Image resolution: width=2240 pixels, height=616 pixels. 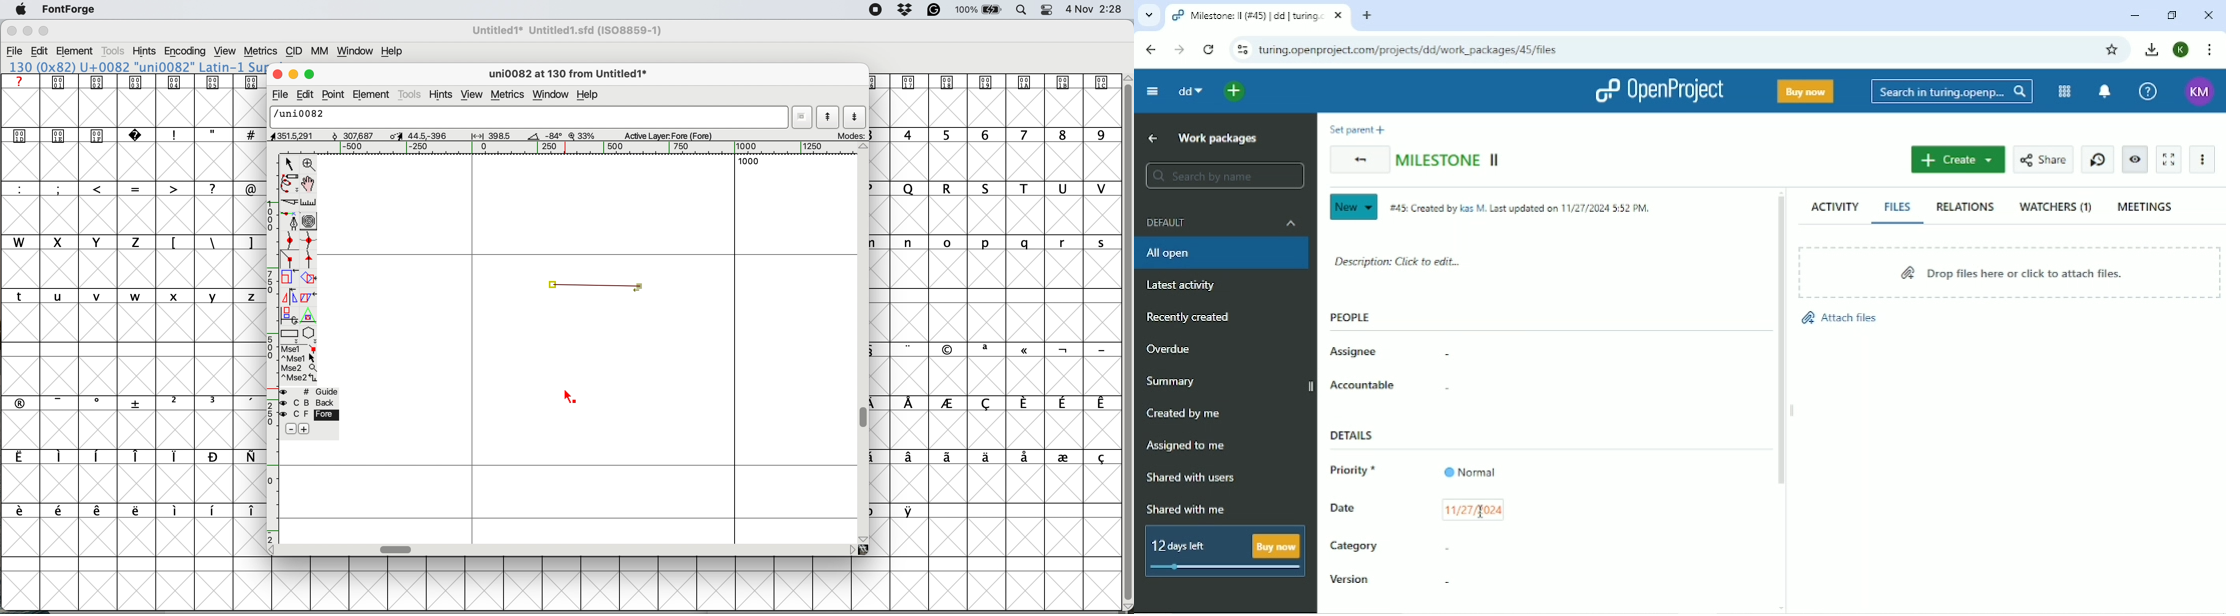 I want to click on current word list, so click(x=801, y=117).